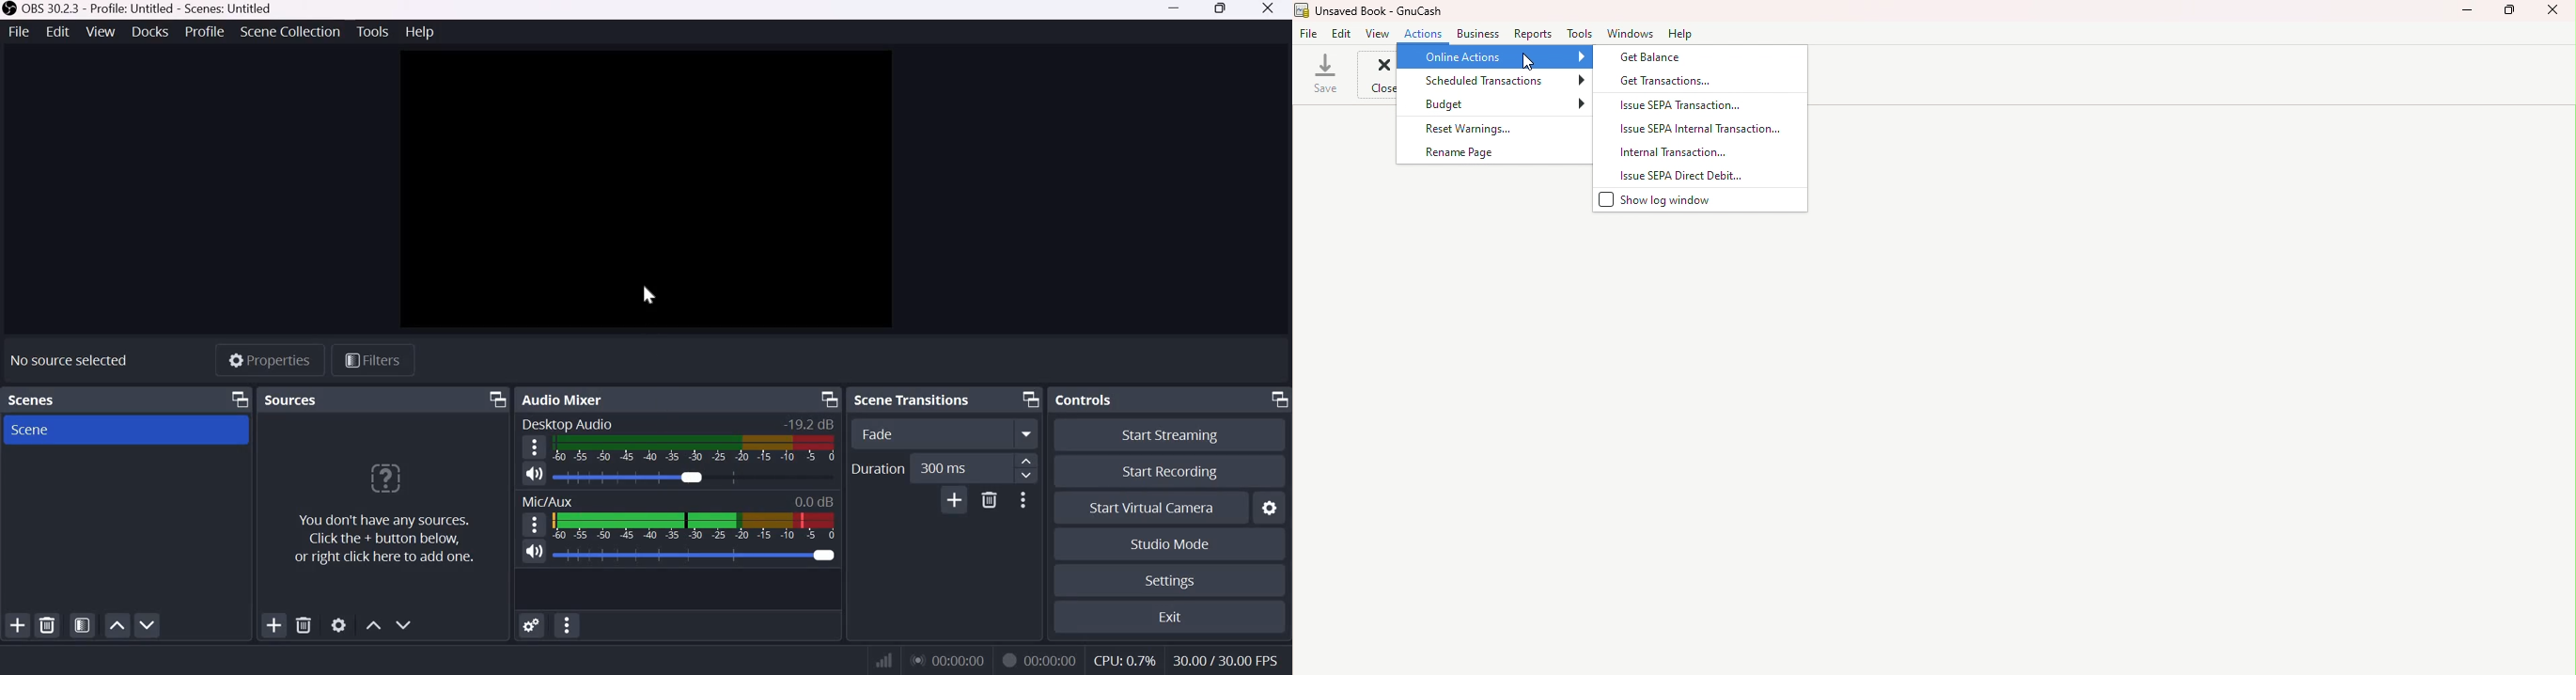 Image resolution: width=2576 pixels, height=700 pixels. I want to click on Add source(s), so click(275, 626).